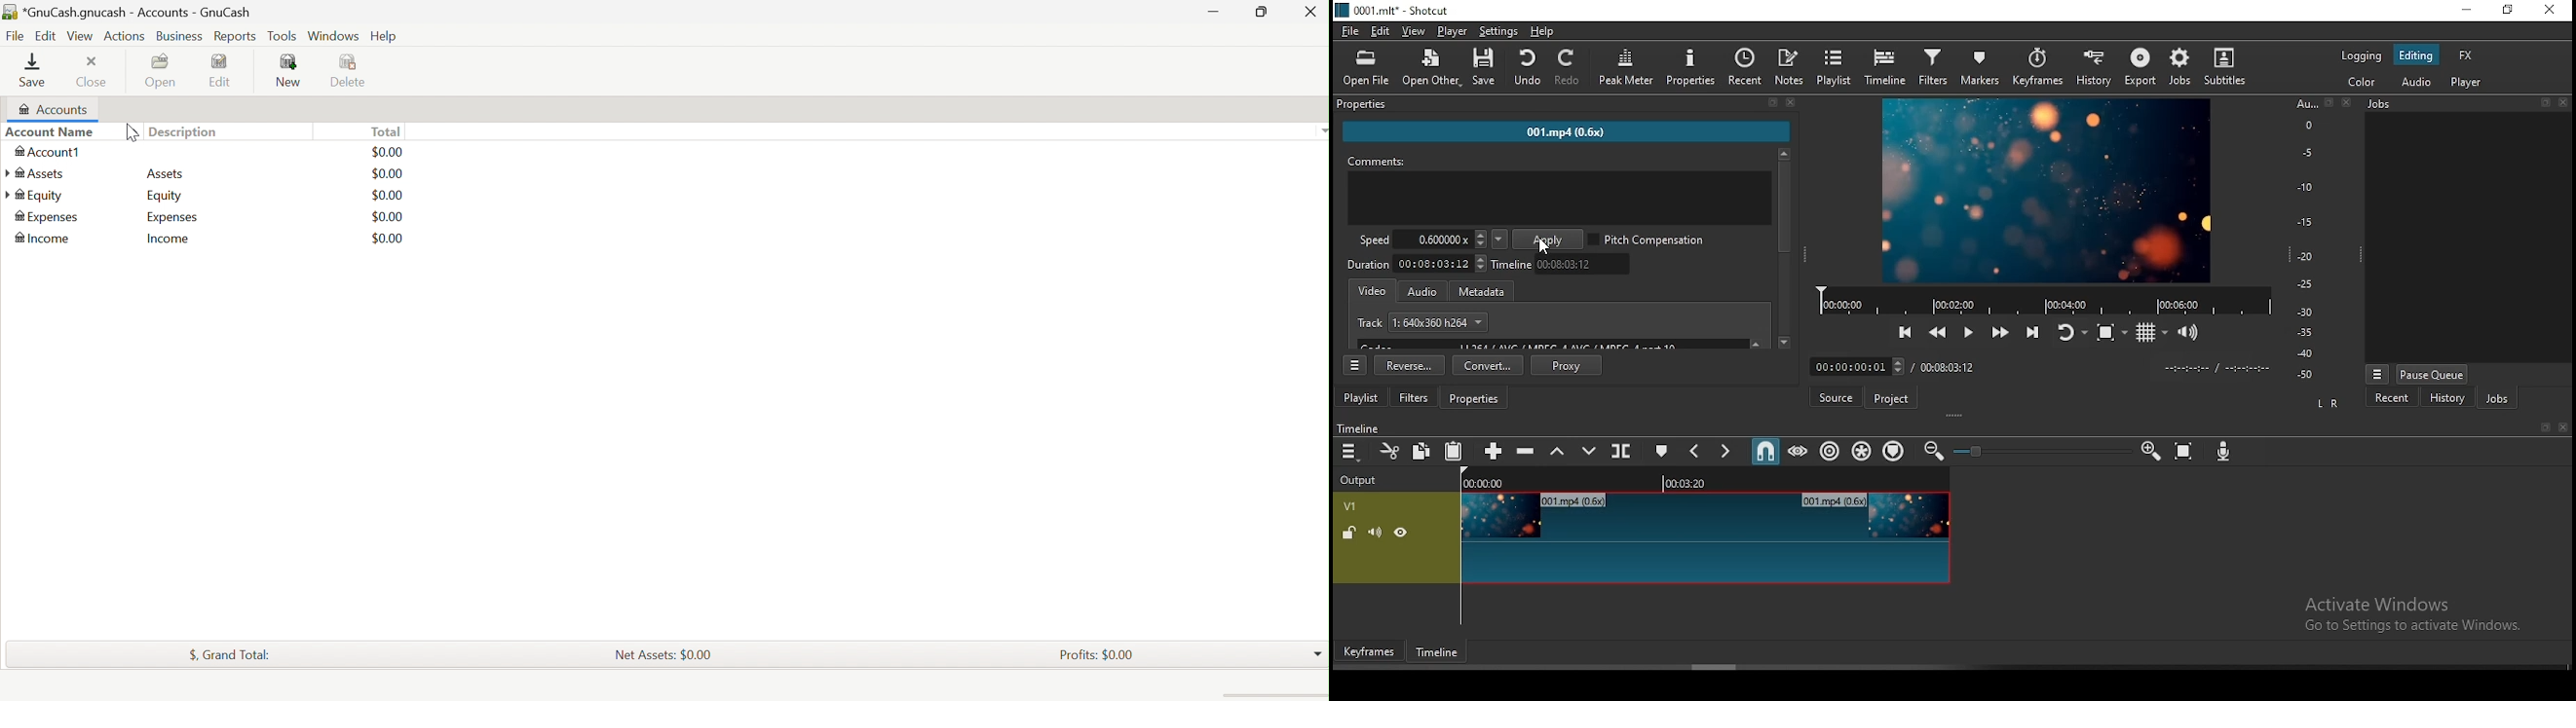  Describe the element at coordinates (2377, 374) in the screenshot. I see `view menu` at that location.